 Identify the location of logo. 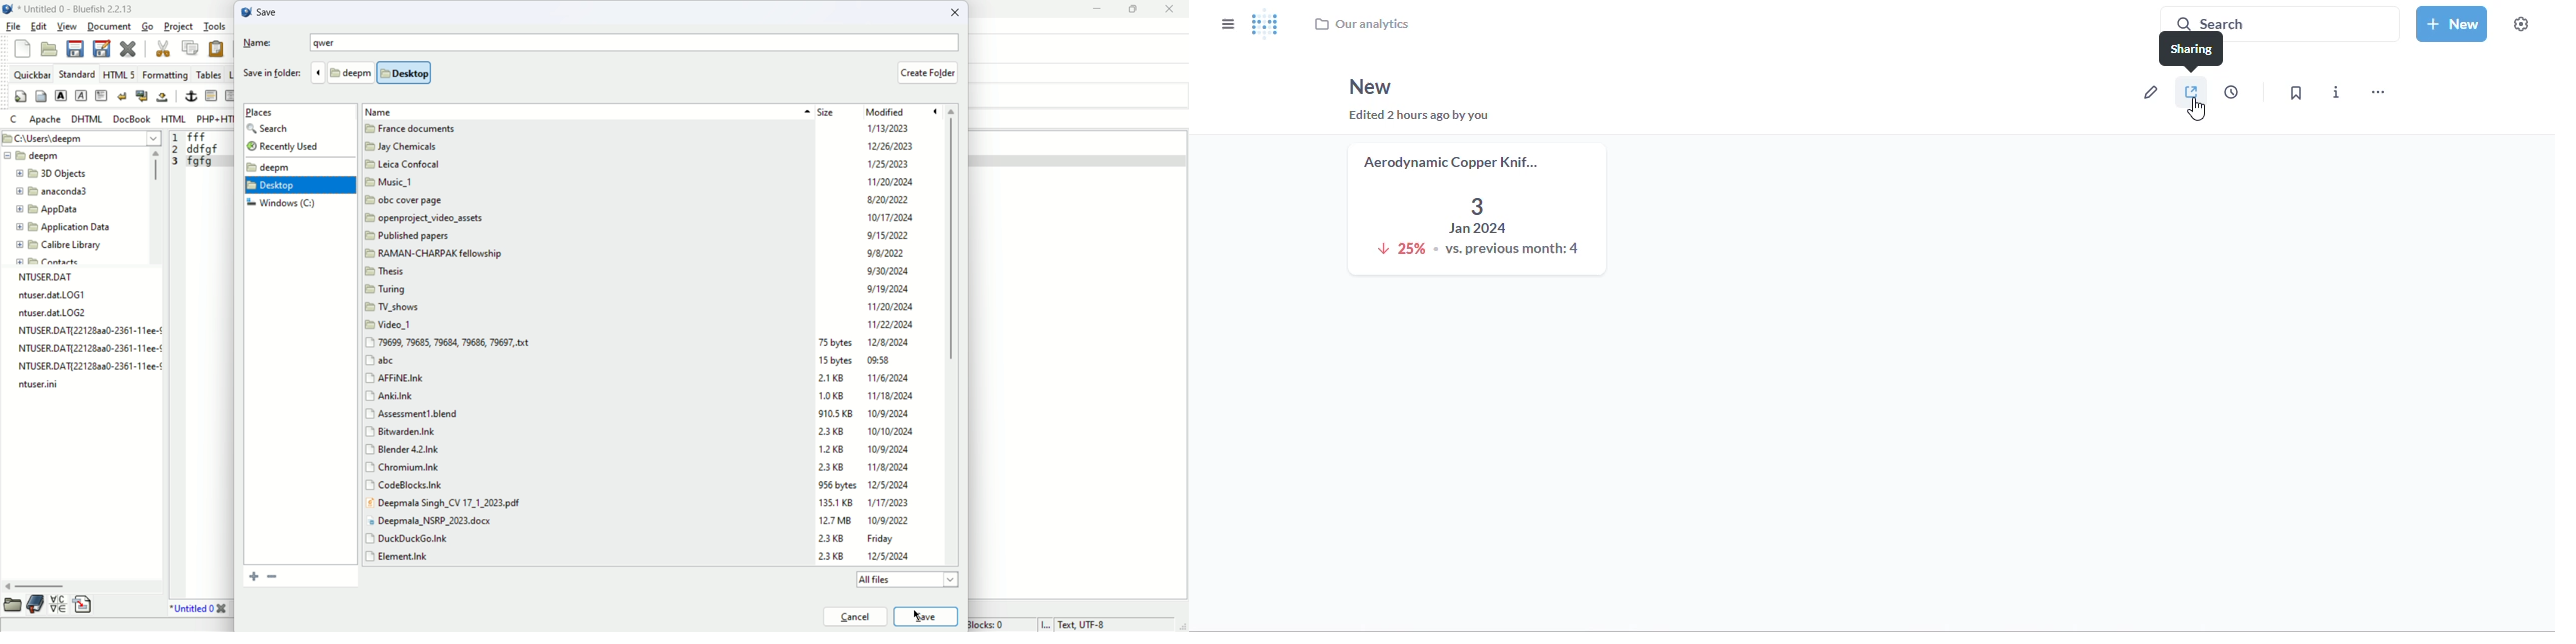
(1266, 23).